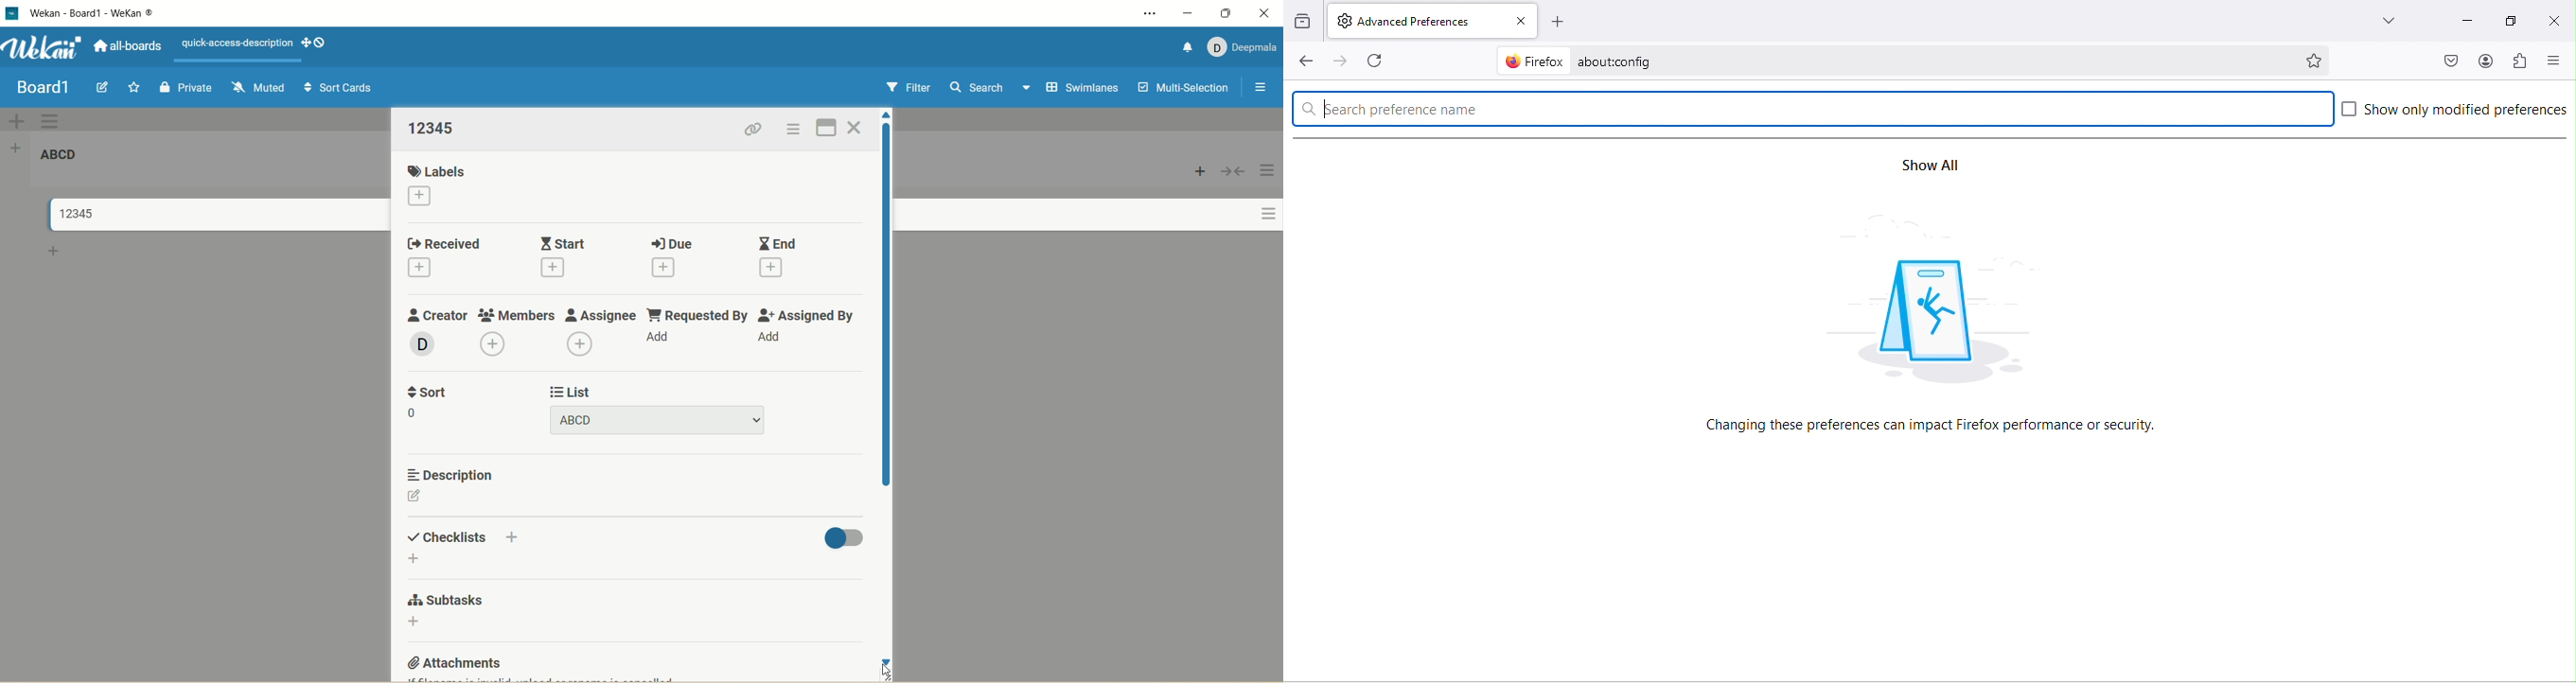 This screenshot has width=2576, height=700. Describe the element at coordinates (424, 268) in the screenshot. I see `add` at that location.